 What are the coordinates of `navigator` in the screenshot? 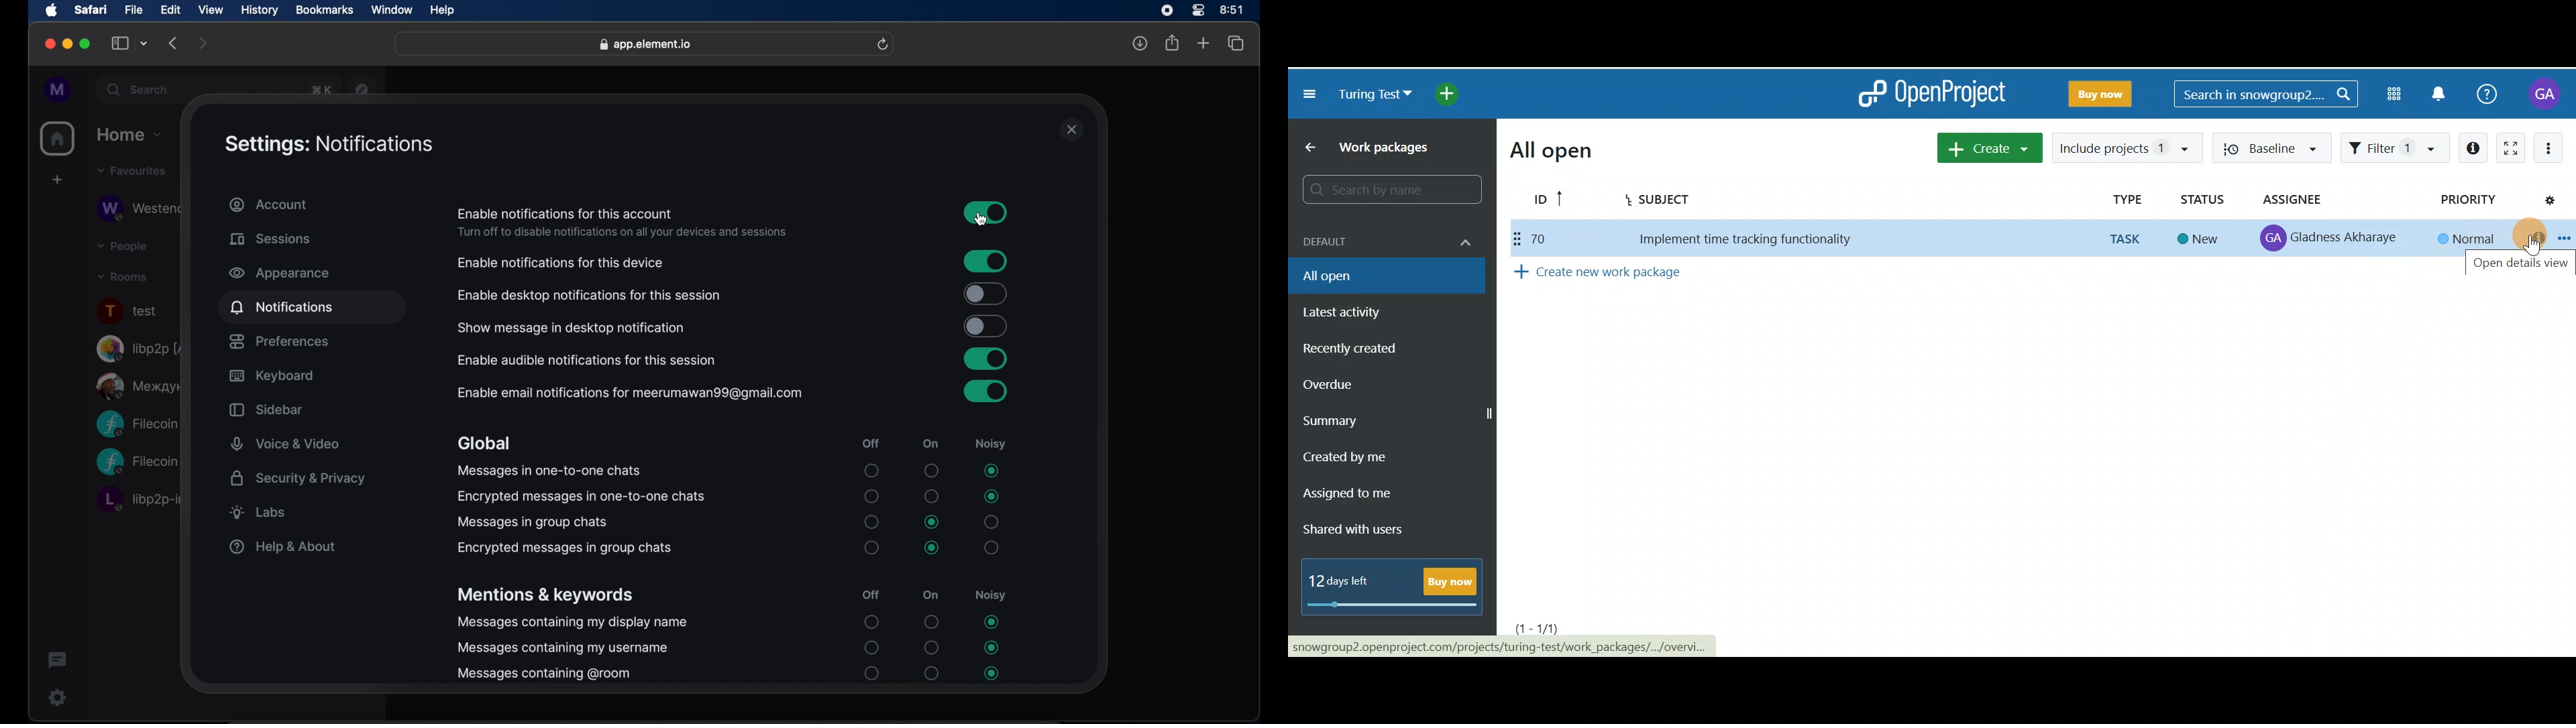 It's located at (363, 90).